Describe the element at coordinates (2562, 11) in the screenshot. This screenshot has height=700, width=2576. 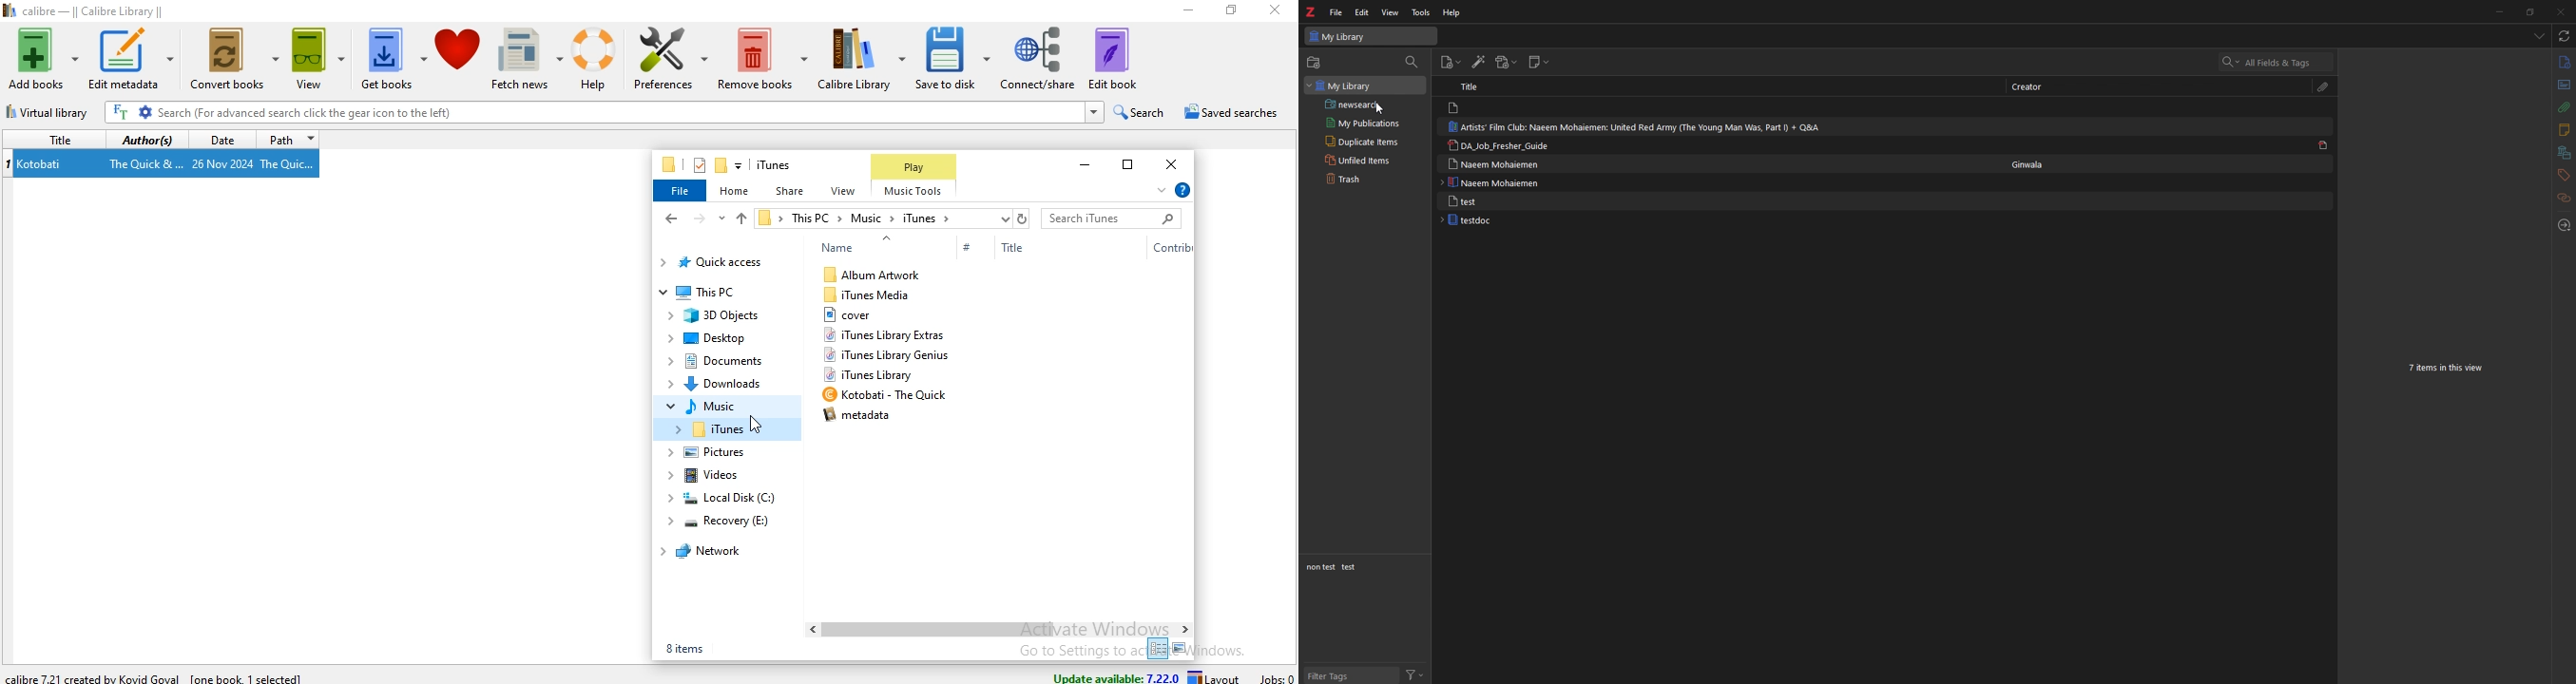
I see `Close` at that location.